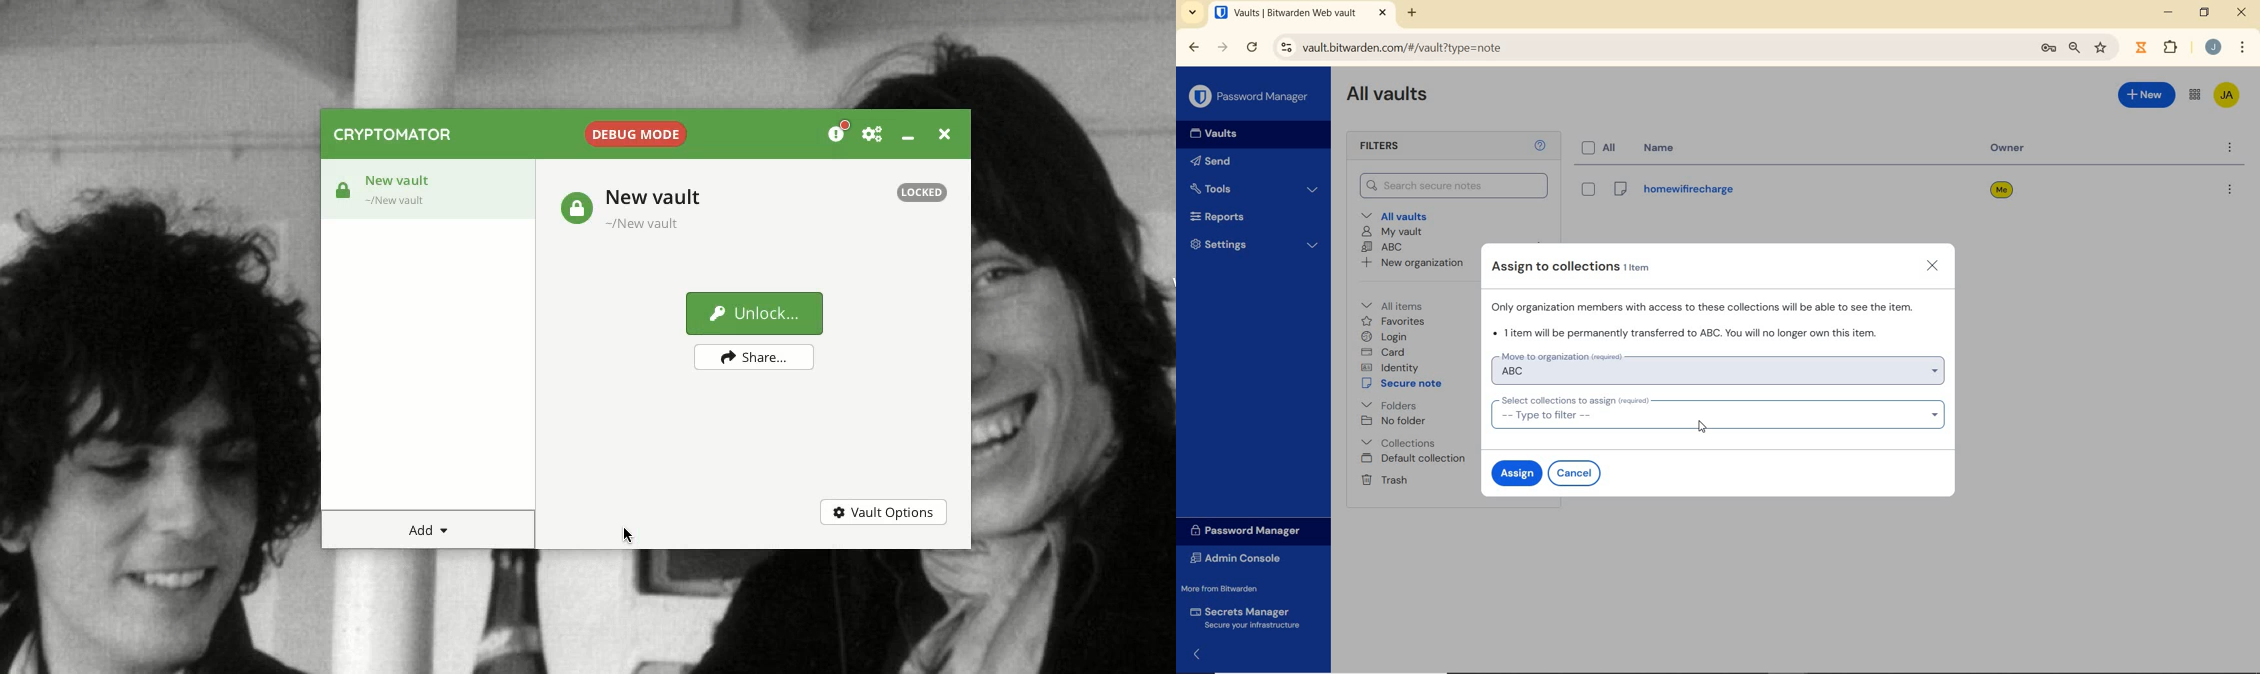 Image resolution: width=2268 pixels, height=700 pixels. I want to click on open tab, so click(1301, 12).